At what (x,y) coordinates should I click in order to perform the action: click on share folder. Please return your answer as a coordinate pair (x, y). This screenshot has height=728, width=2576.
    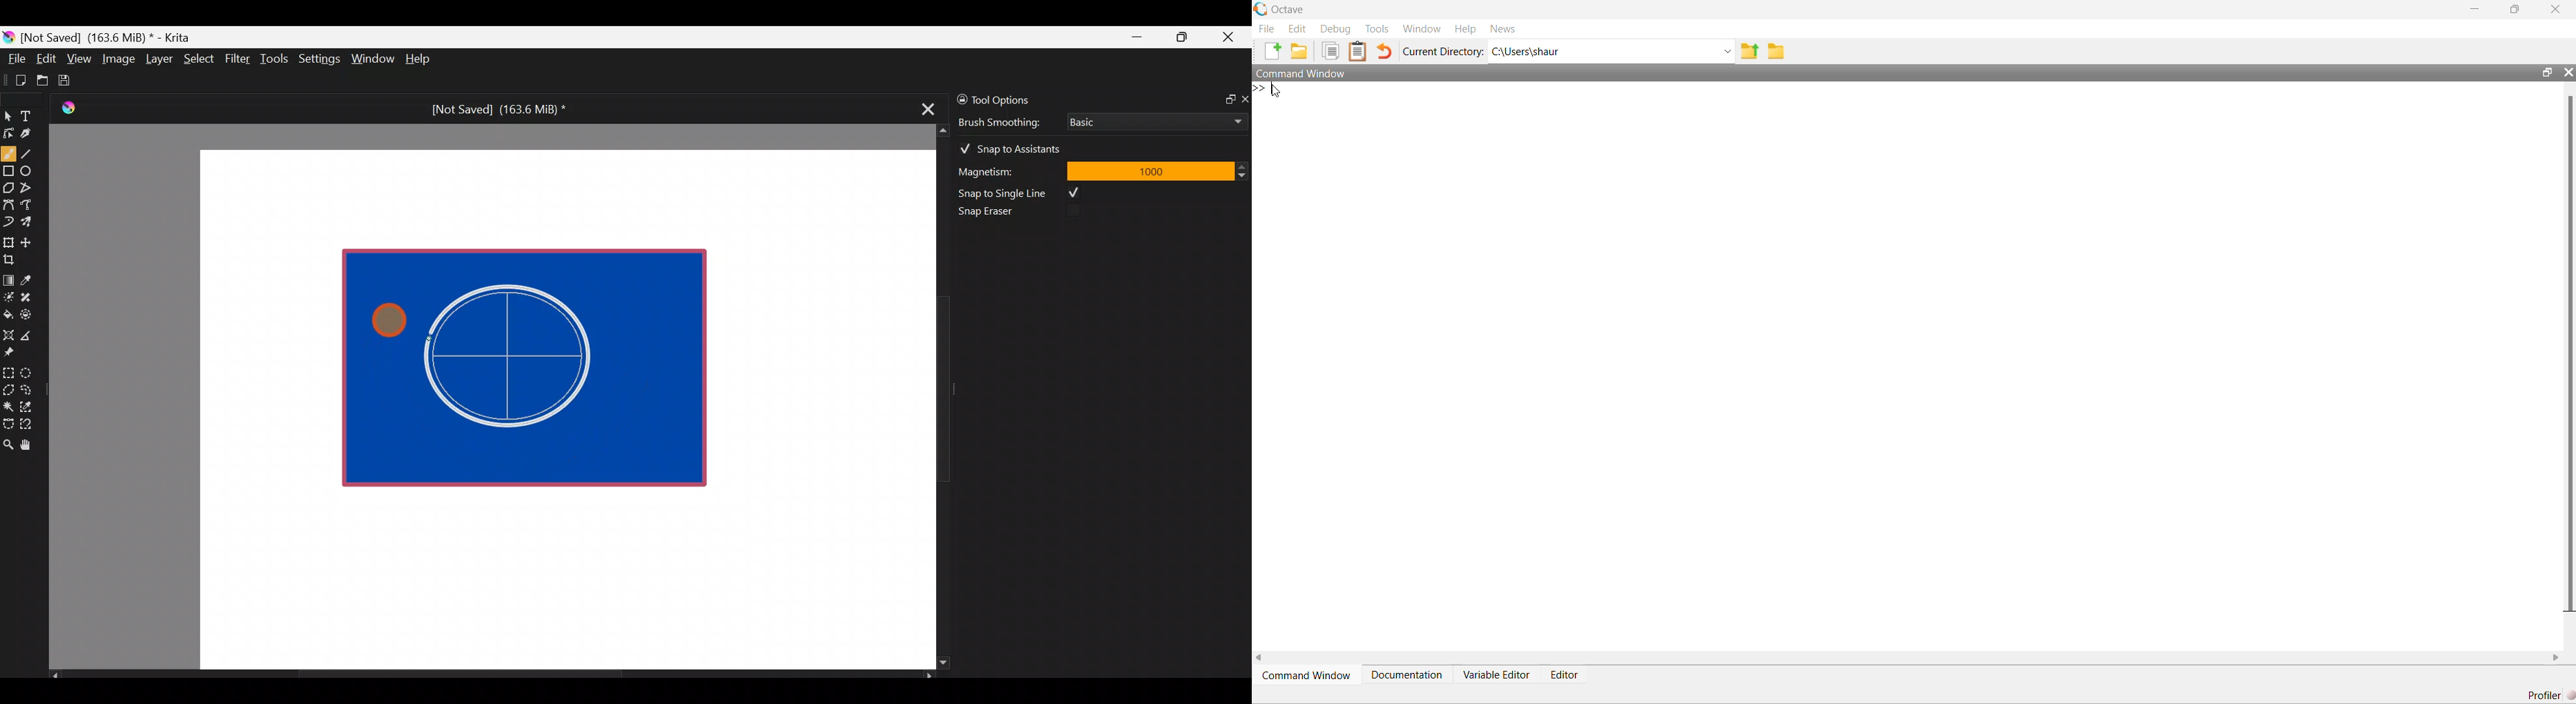
    Looking at the image, I should click on (1750, 51).